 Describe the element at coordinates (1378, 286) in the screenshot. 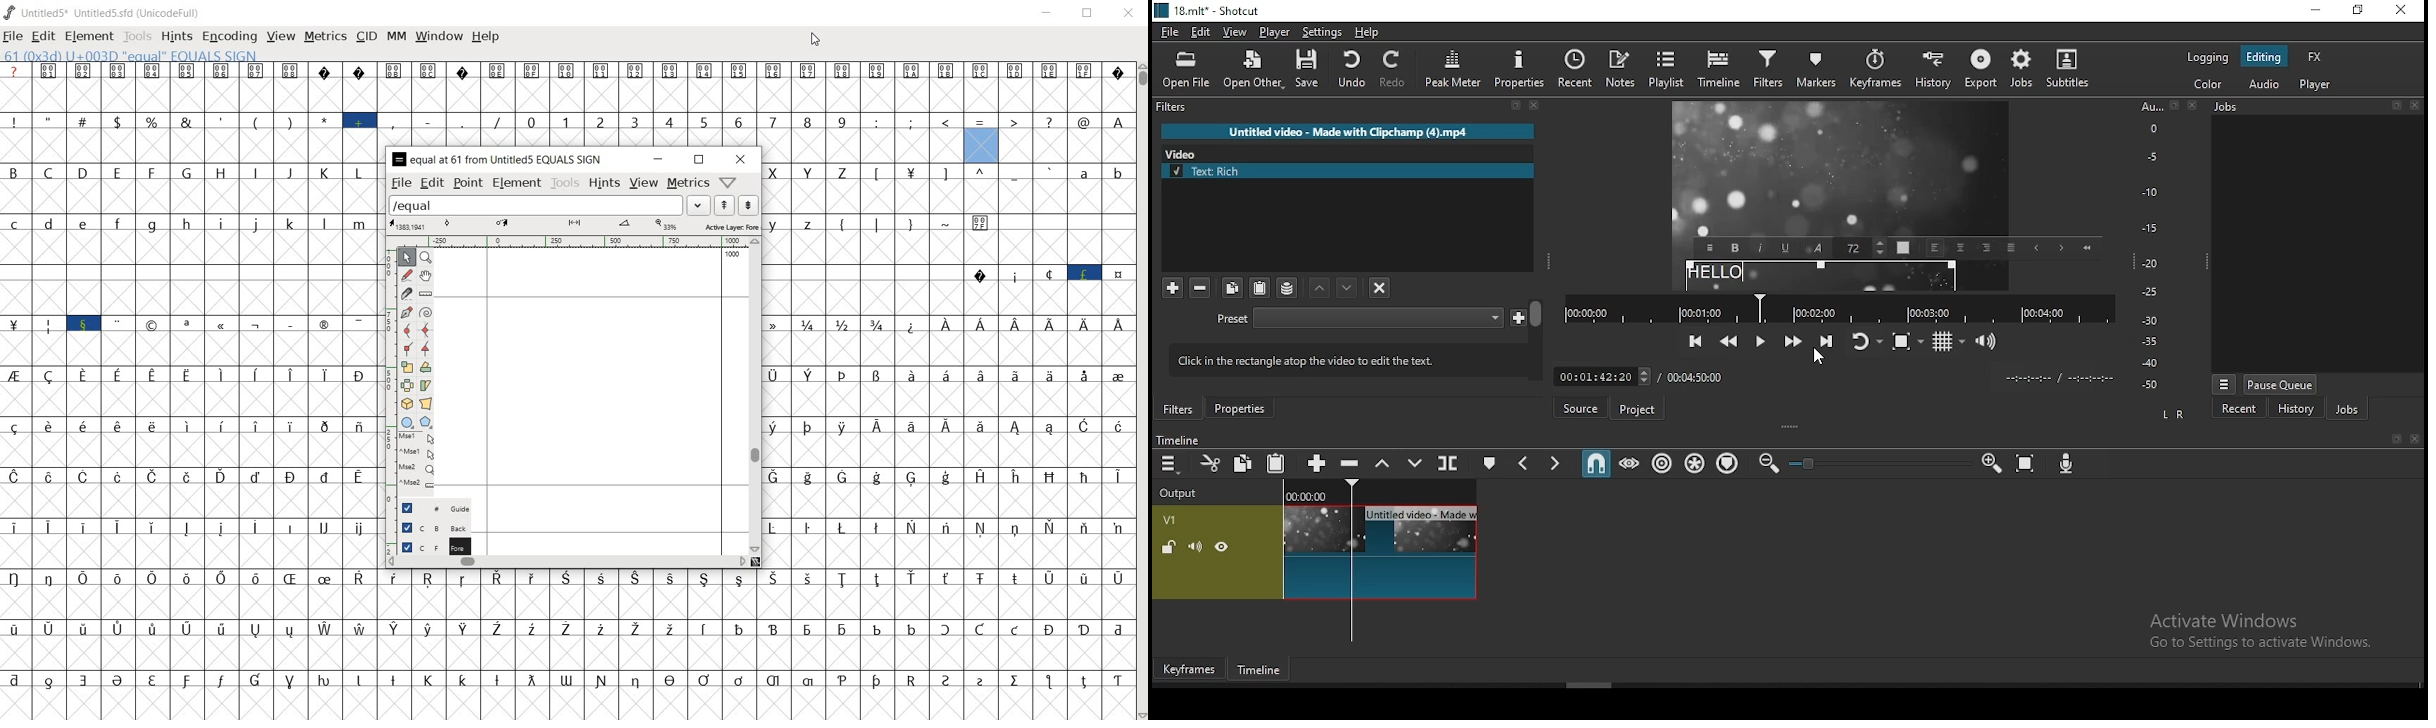

I see `deselect filters` at that location.